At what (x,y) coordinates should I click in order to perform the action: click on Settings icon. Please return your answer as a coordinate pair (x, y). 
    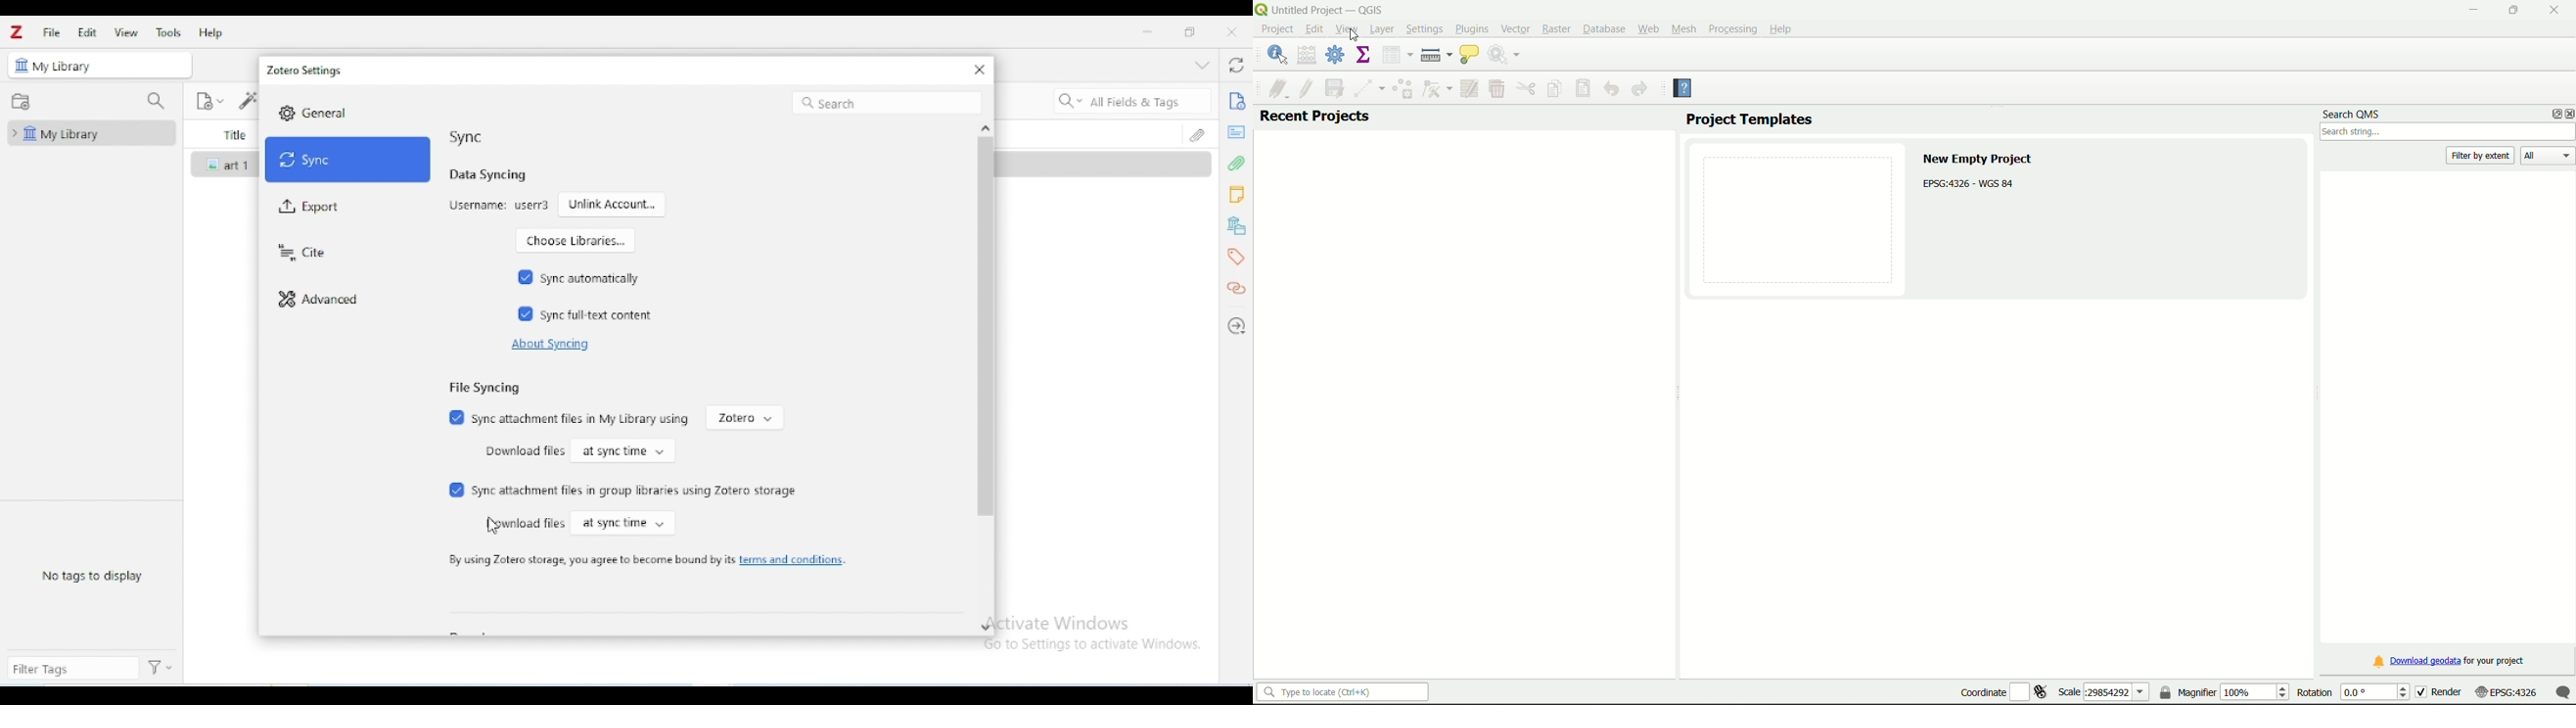
    Looking at the image, I should click on (287, 113).